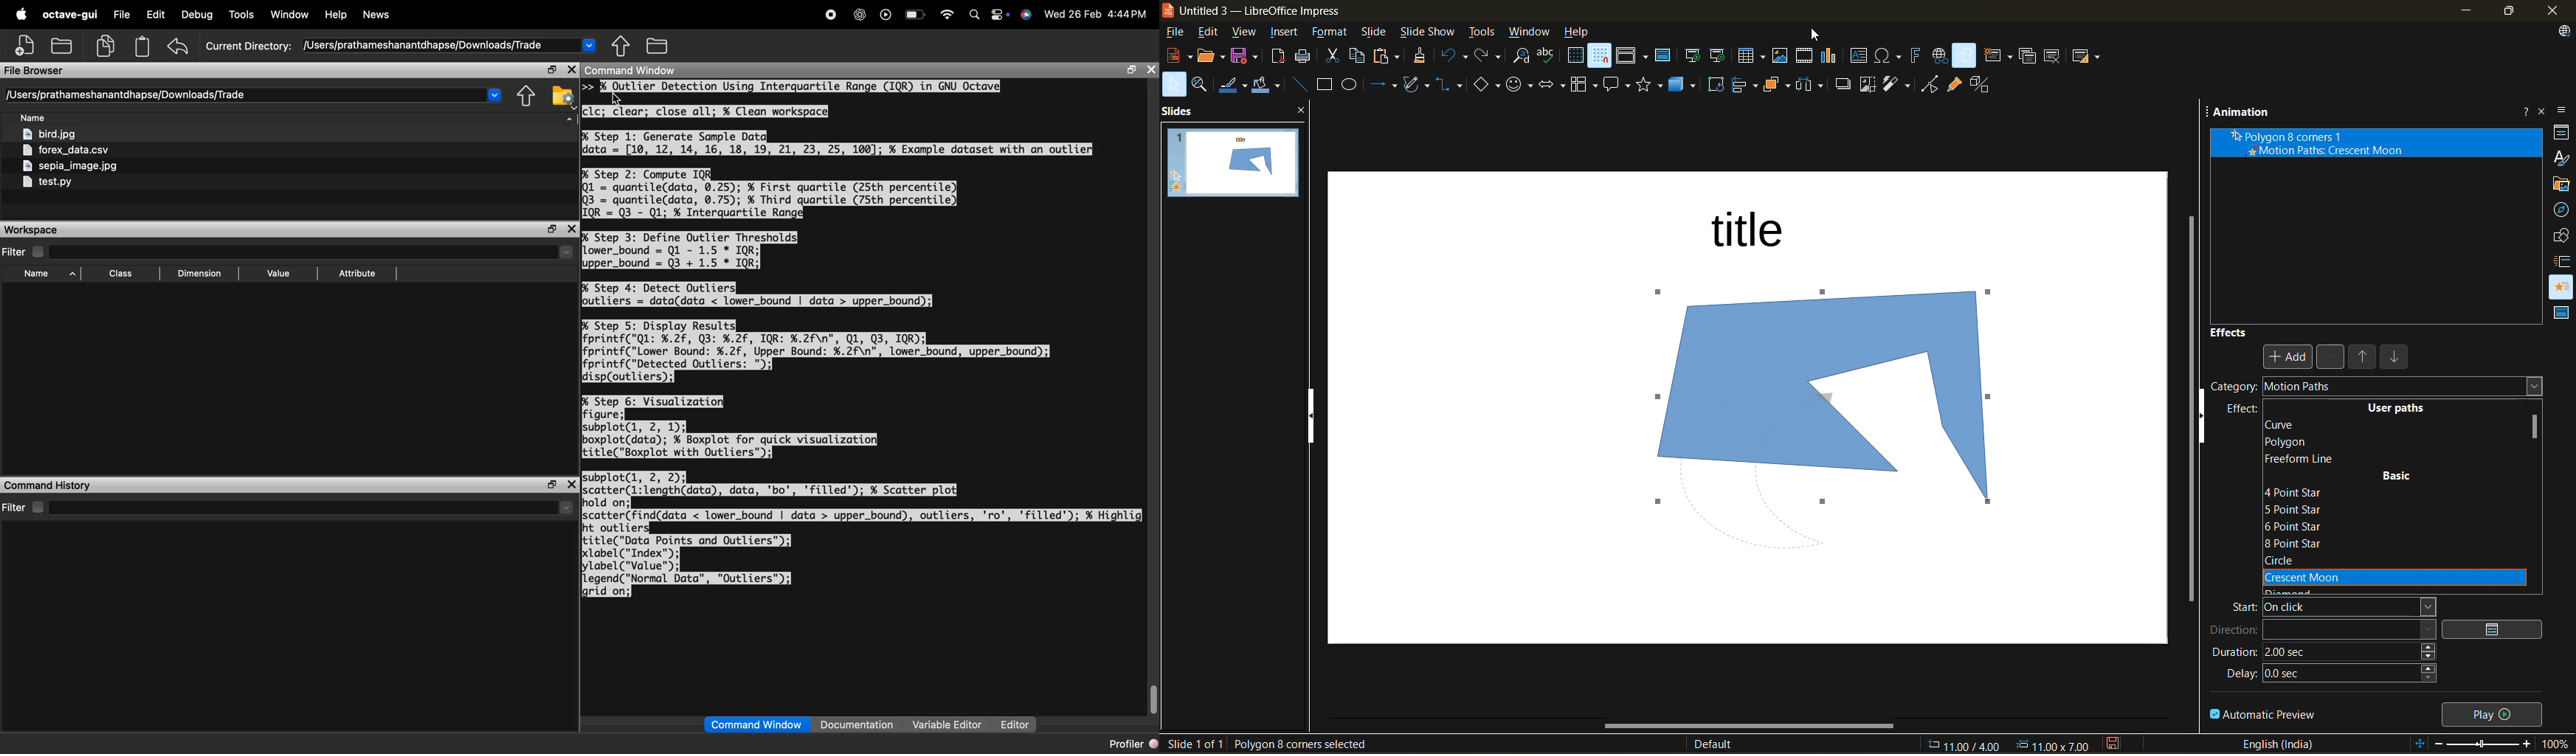 Image resolution: width=2576 pixels, height=756 pixels. I want to click on line color, so click(1235, 86).